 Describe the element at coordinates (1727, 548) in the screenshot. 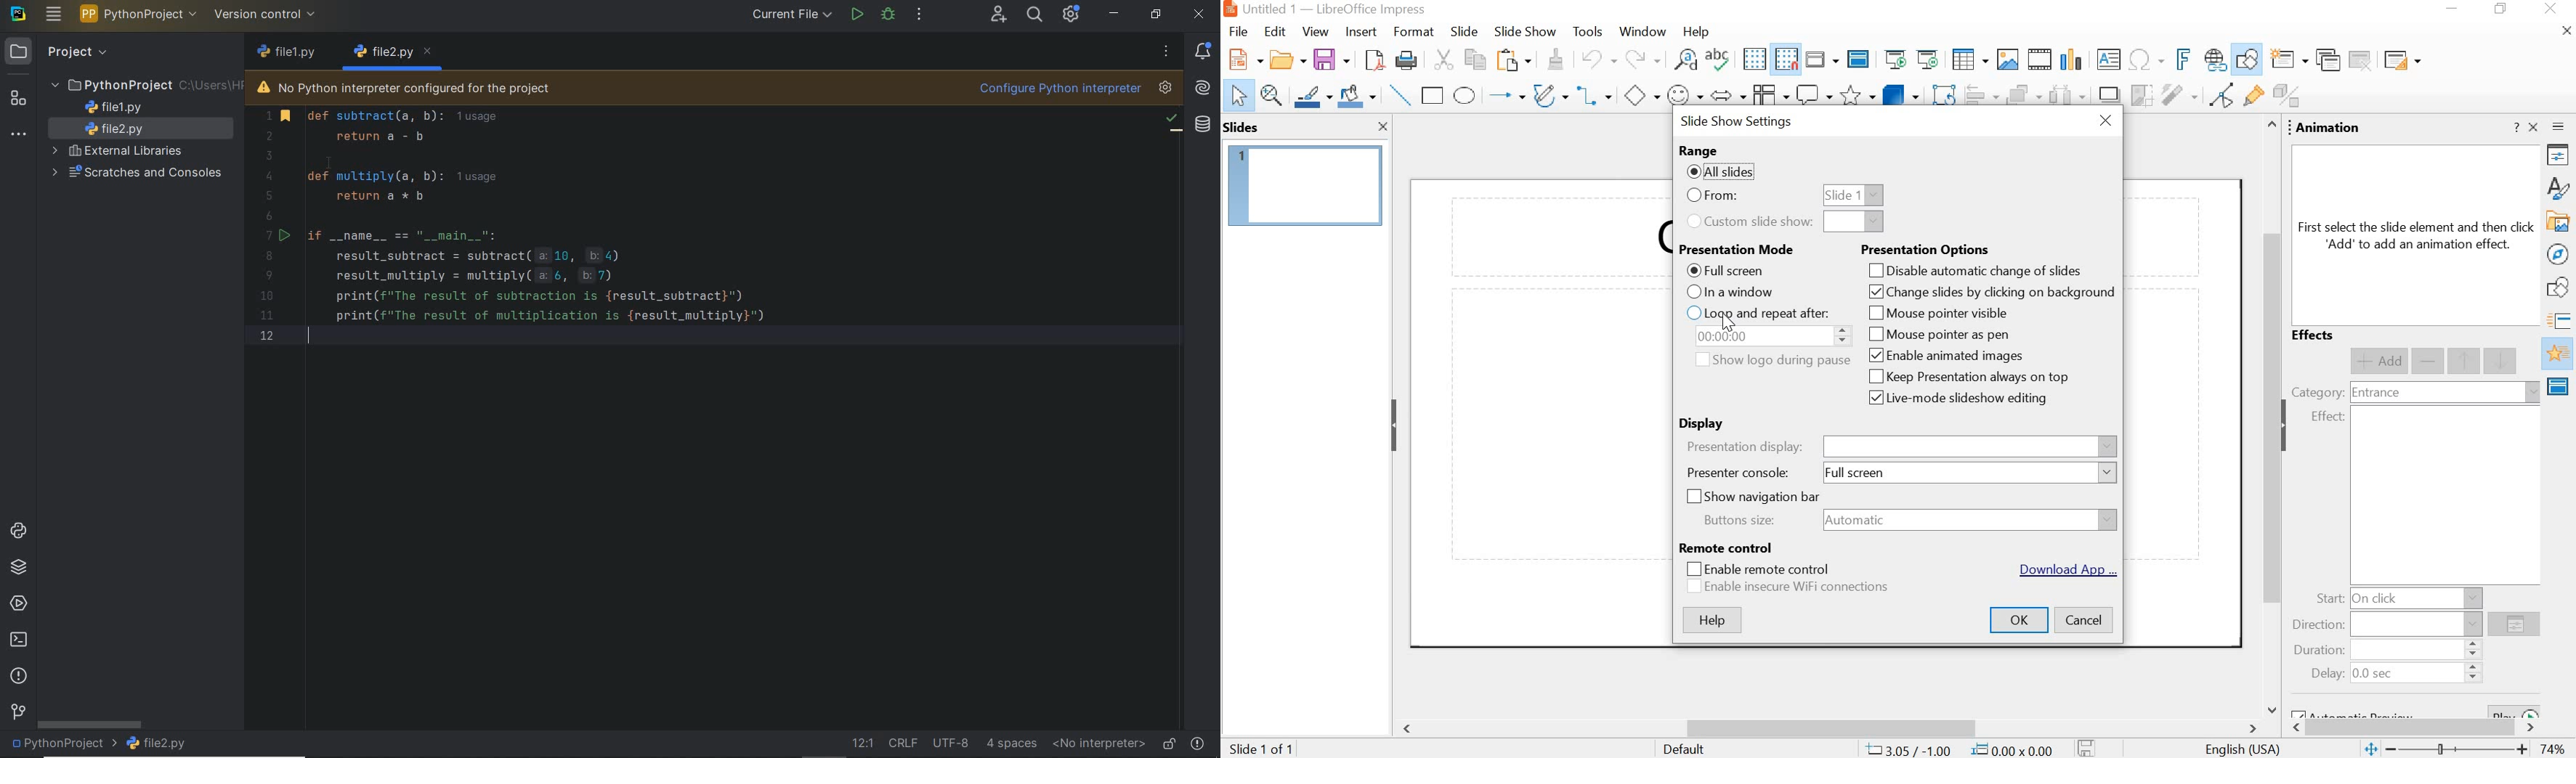

I see `remote control` at that location.